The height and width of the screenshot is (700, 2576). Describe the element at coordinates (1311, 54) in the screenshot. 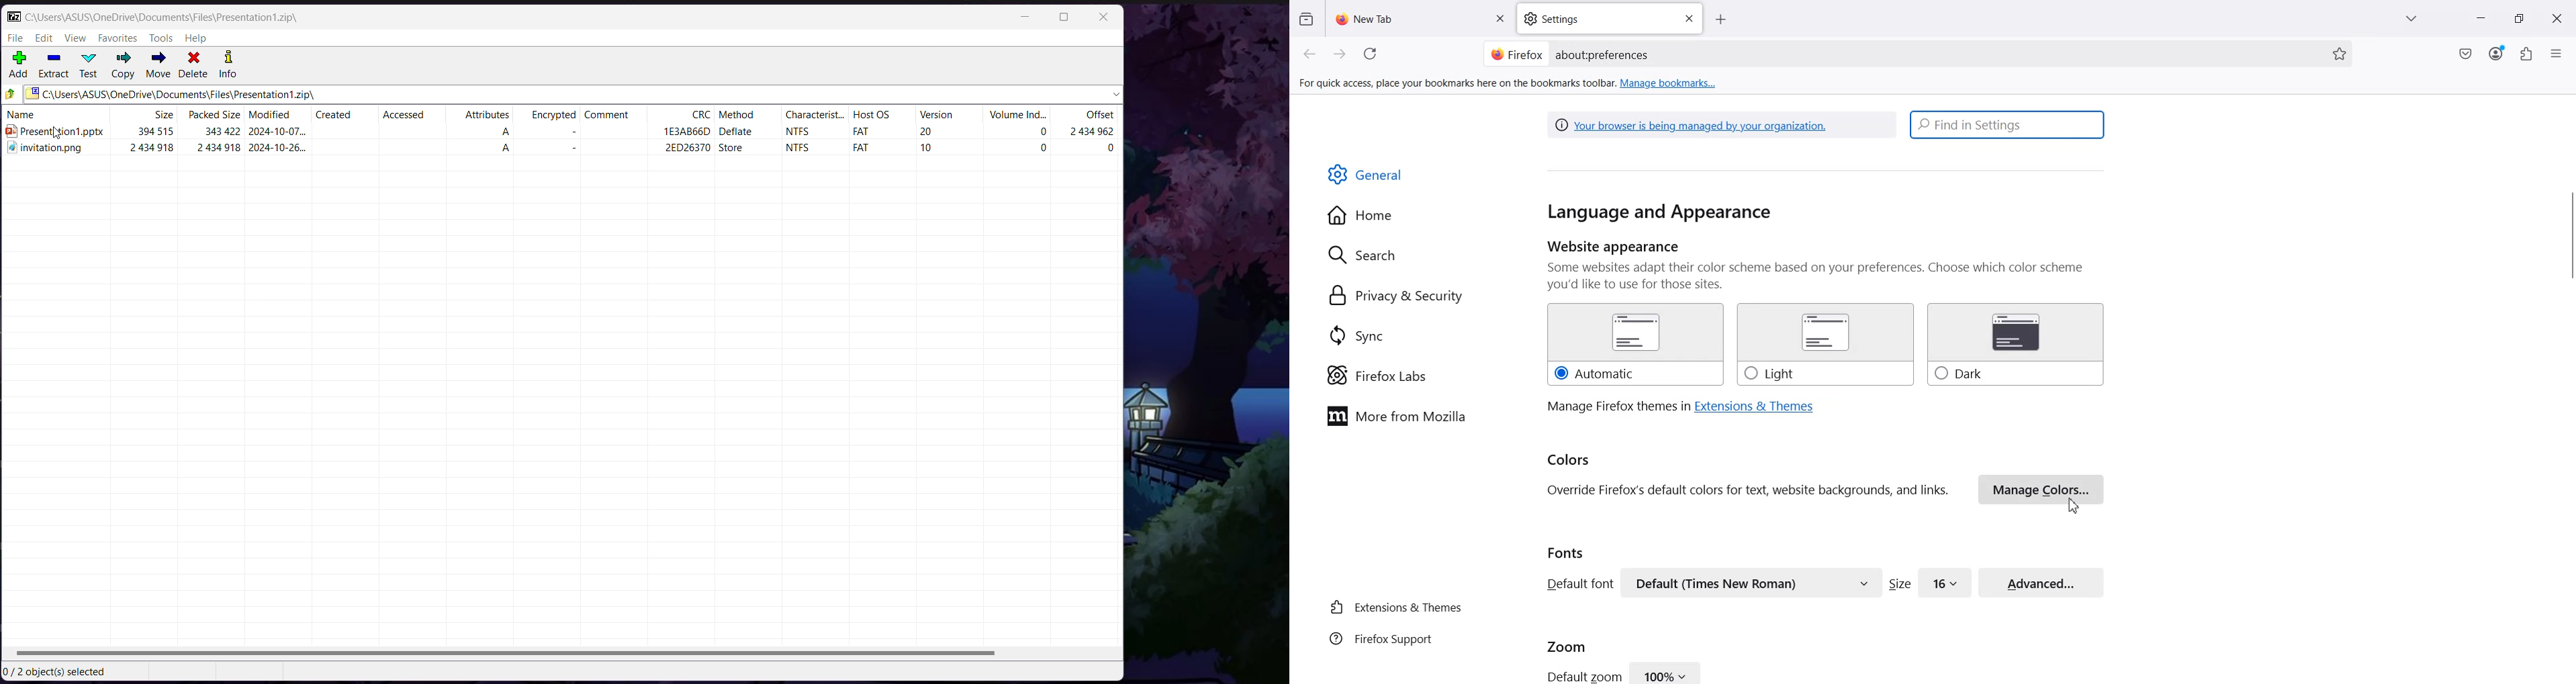

I see `Backward` at that location.